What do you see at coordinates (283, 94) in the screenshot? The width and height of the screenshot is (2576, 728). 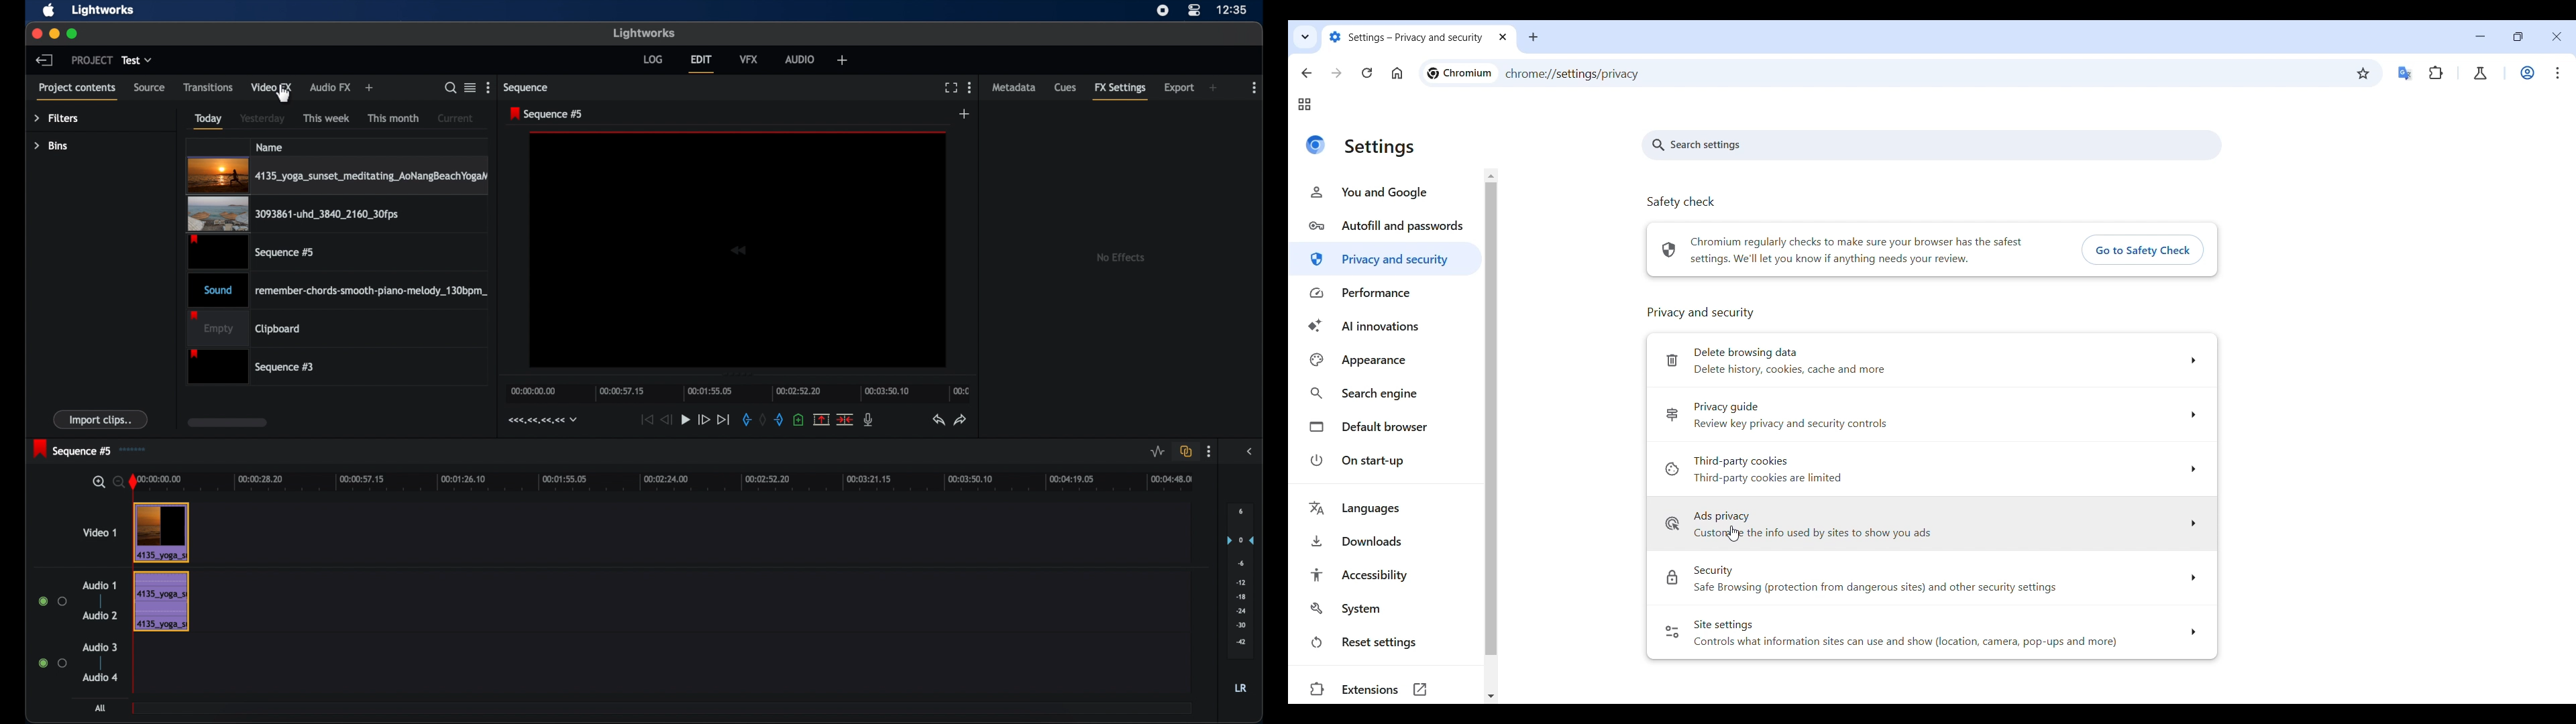 I see `cursor` at bounding box center [283, 94].